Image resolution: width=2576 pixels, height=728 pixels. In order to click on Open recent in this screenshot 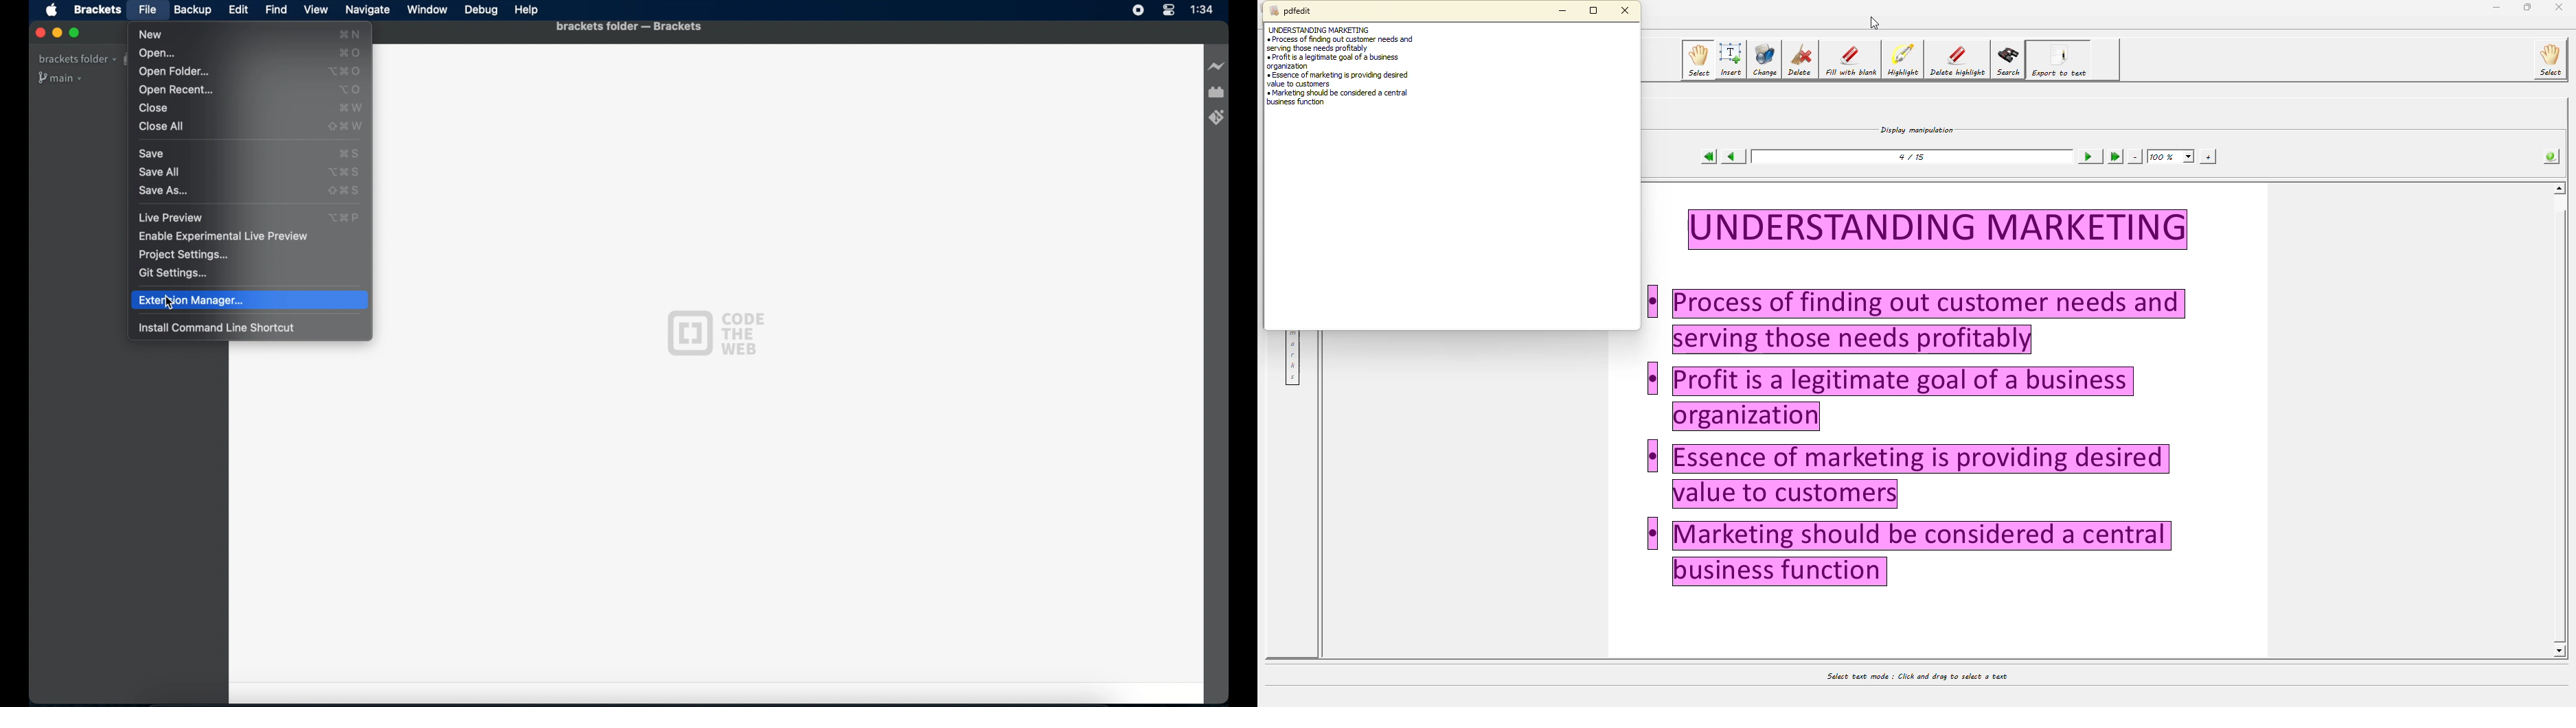, I will do `click(177, 90)`.